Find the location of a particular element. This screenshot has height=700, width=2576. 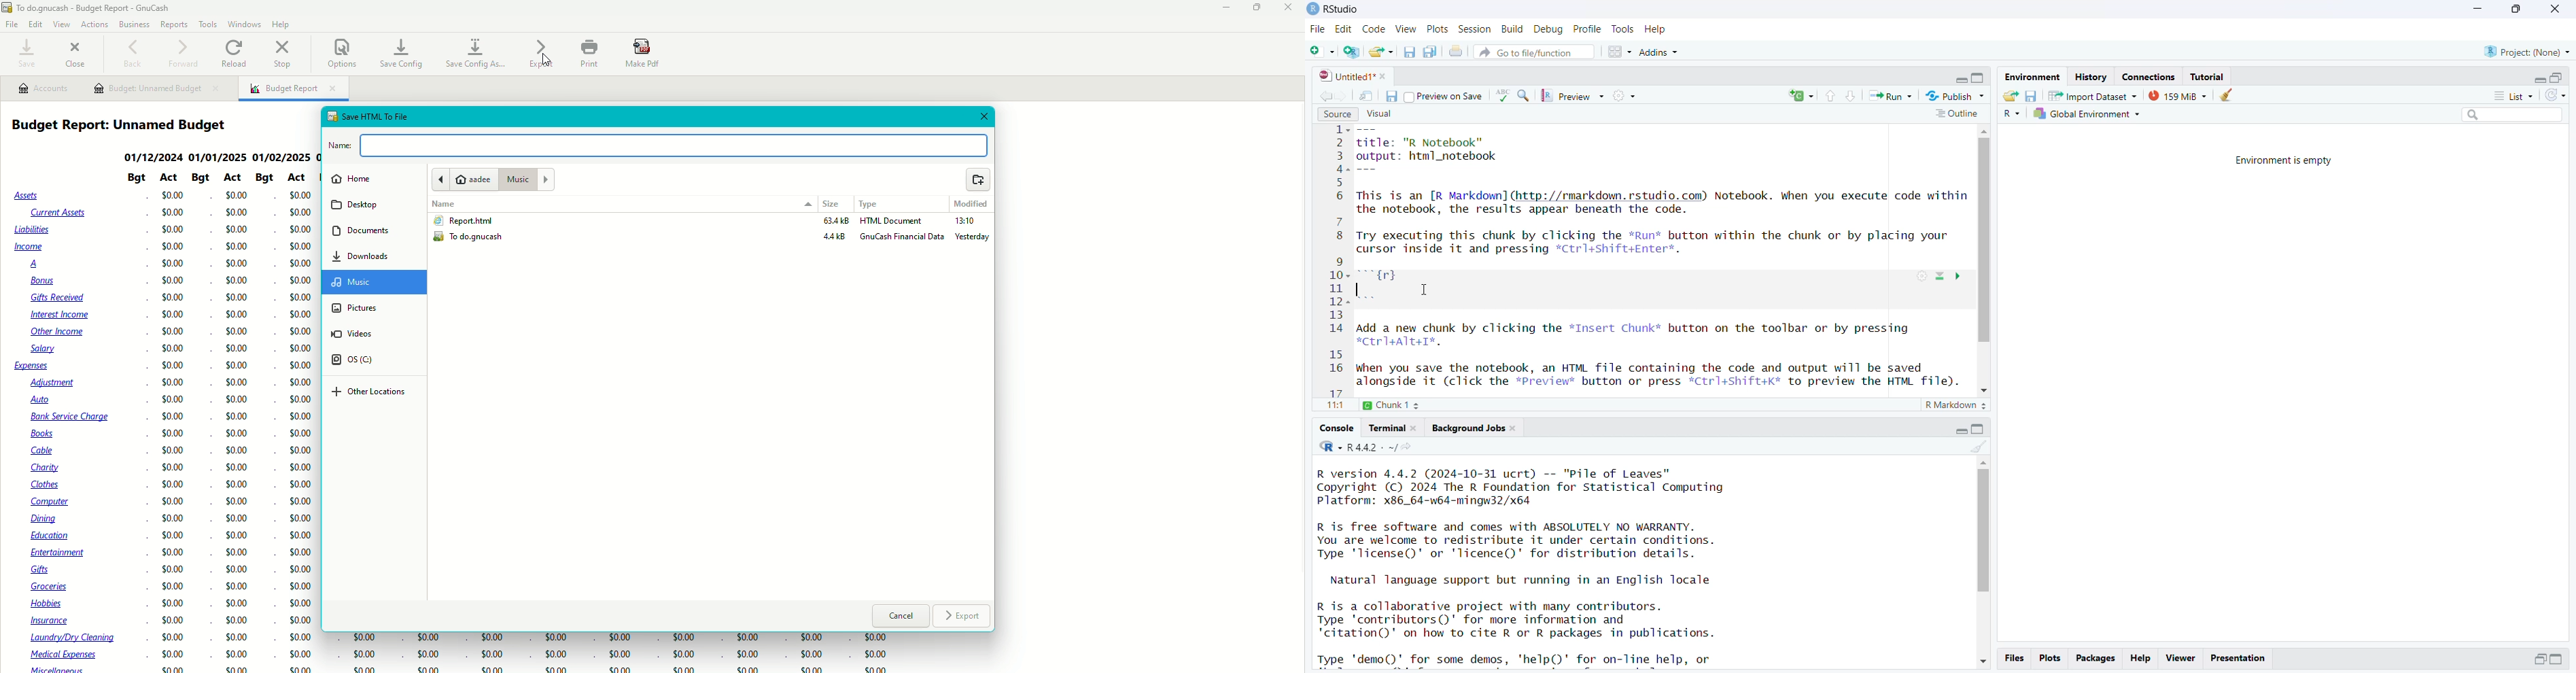

cursor is located at coordinates (1424, 290).